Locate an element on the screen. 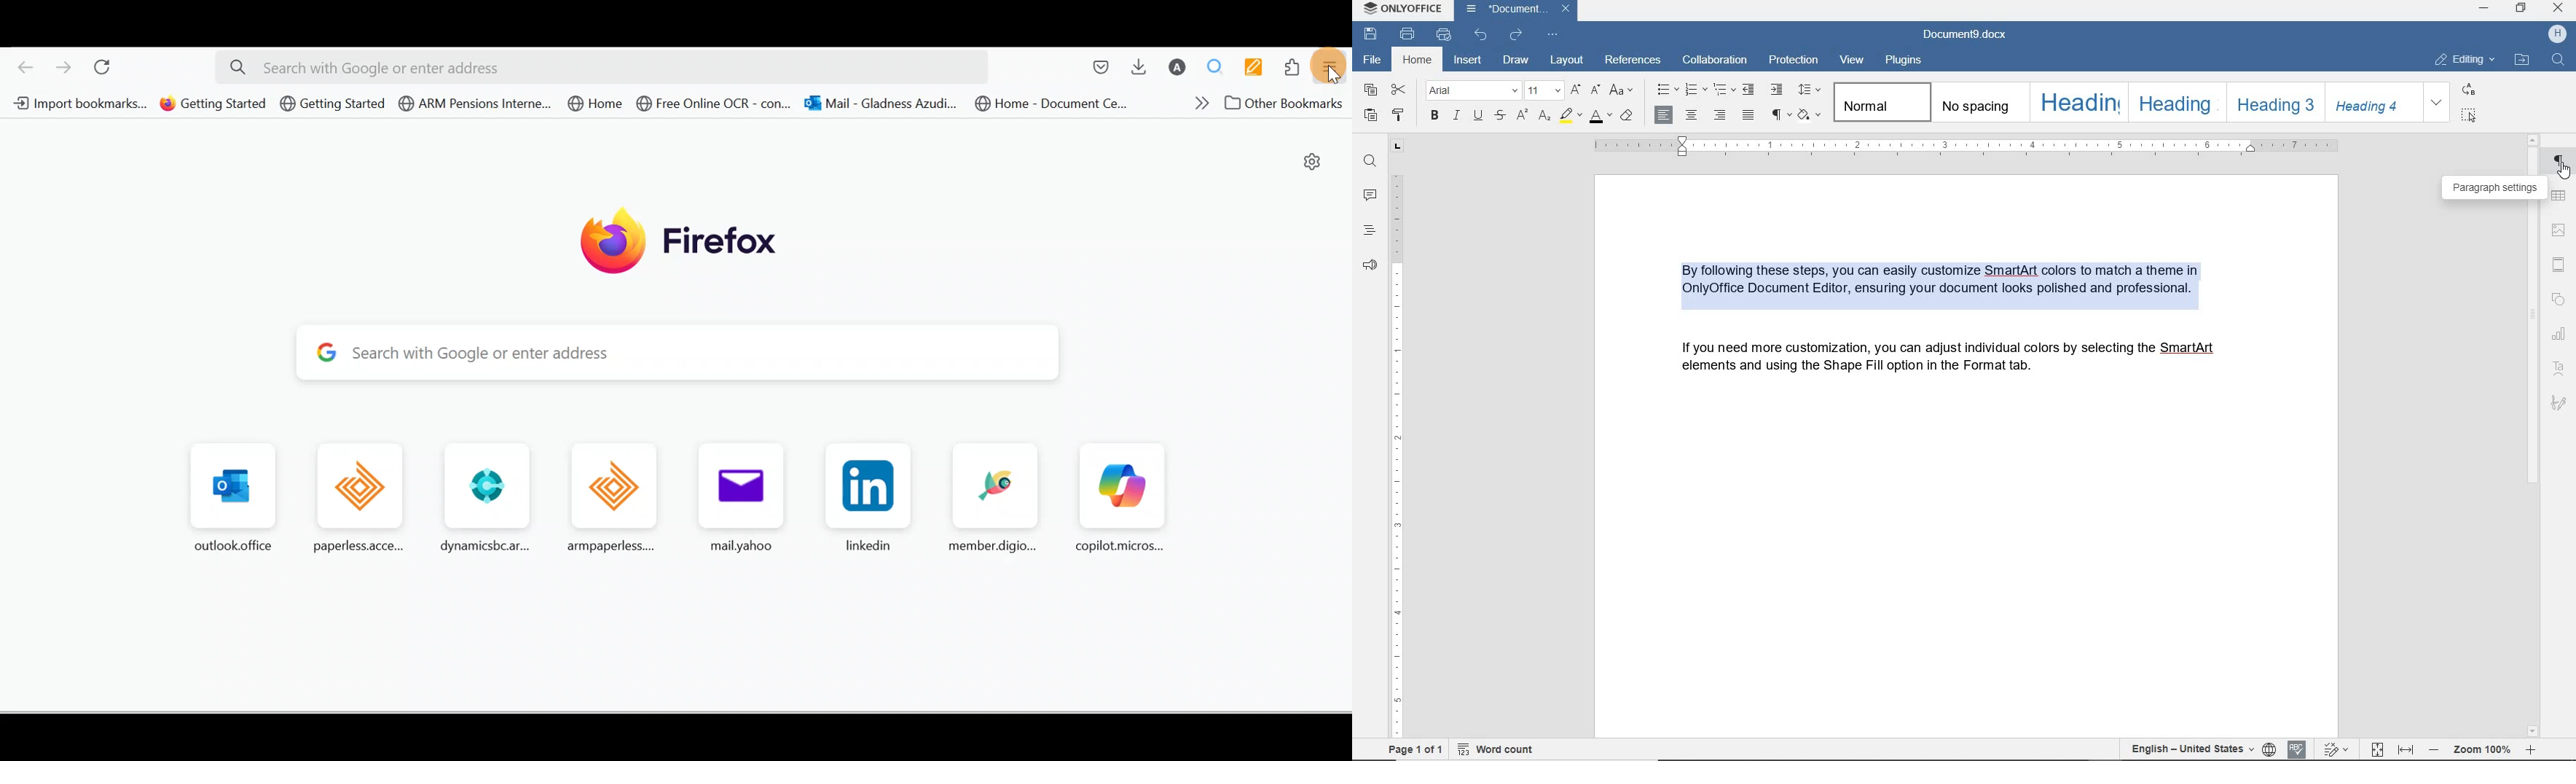 This screenshot has height=784, width=2576. Frequently browsed page is located at coordinates (603, 493).